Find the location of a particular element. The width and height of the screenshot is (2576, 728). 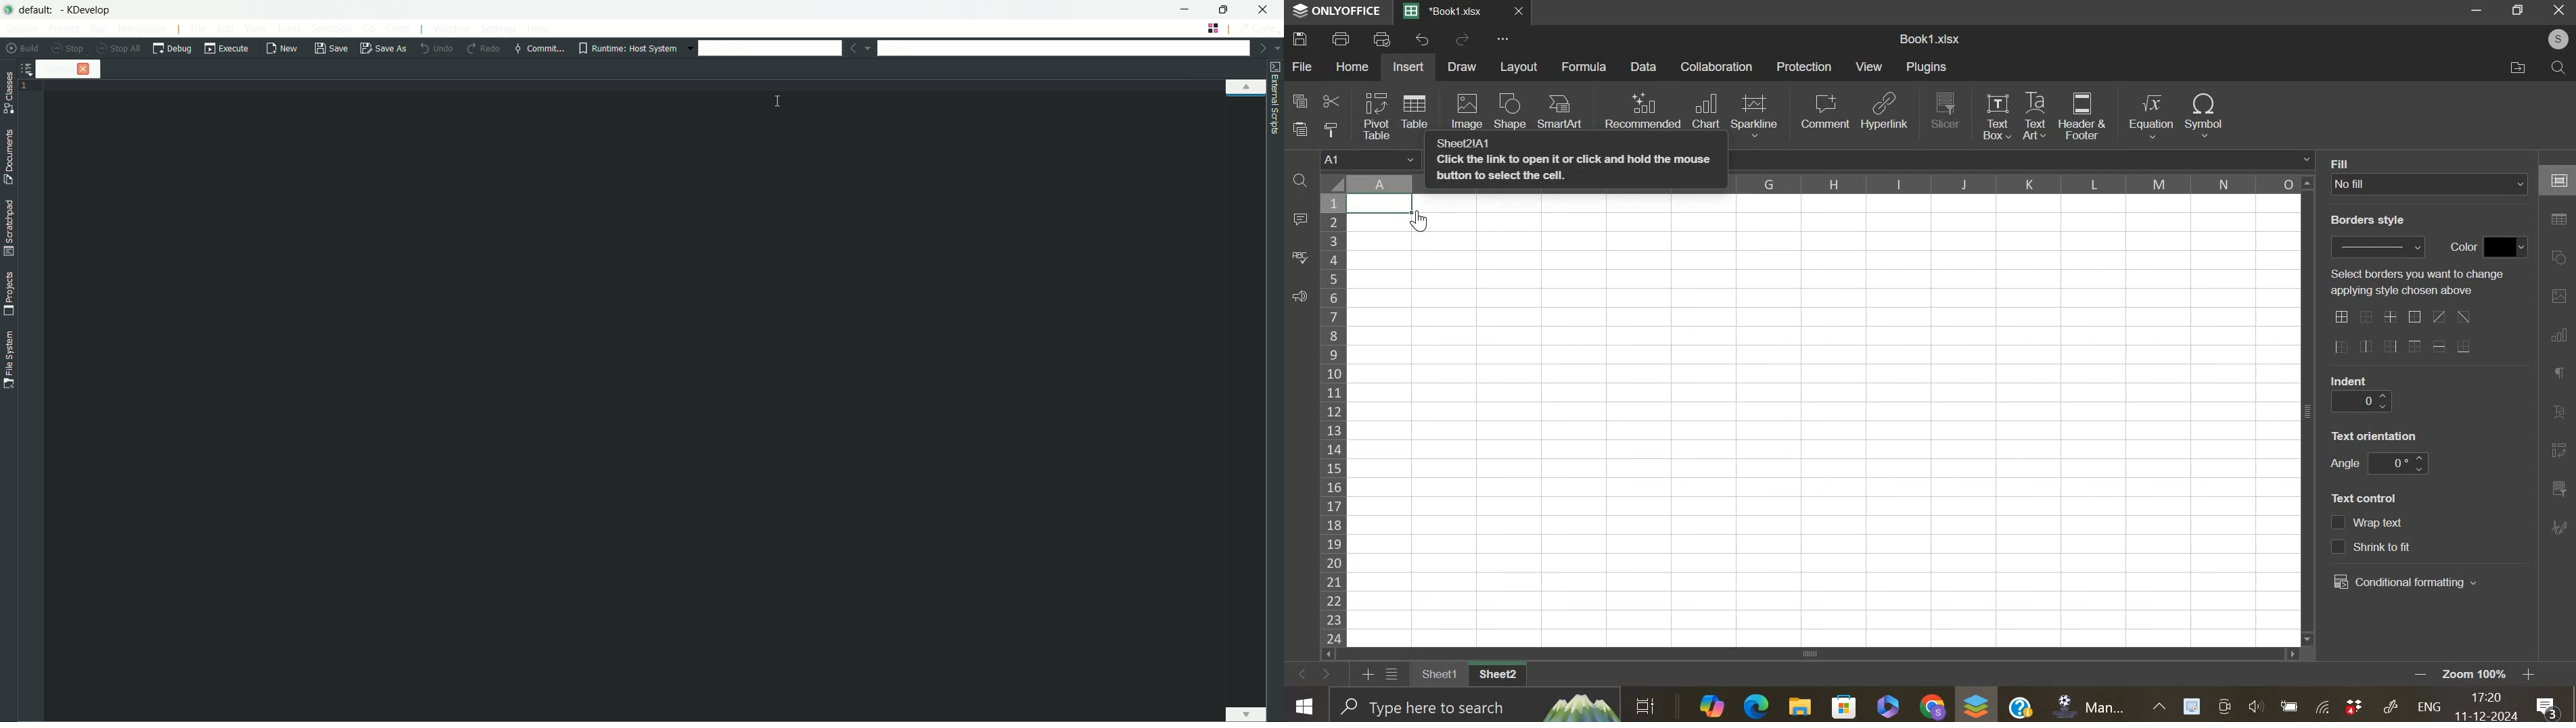

home is located at coordinates (1351, 66).